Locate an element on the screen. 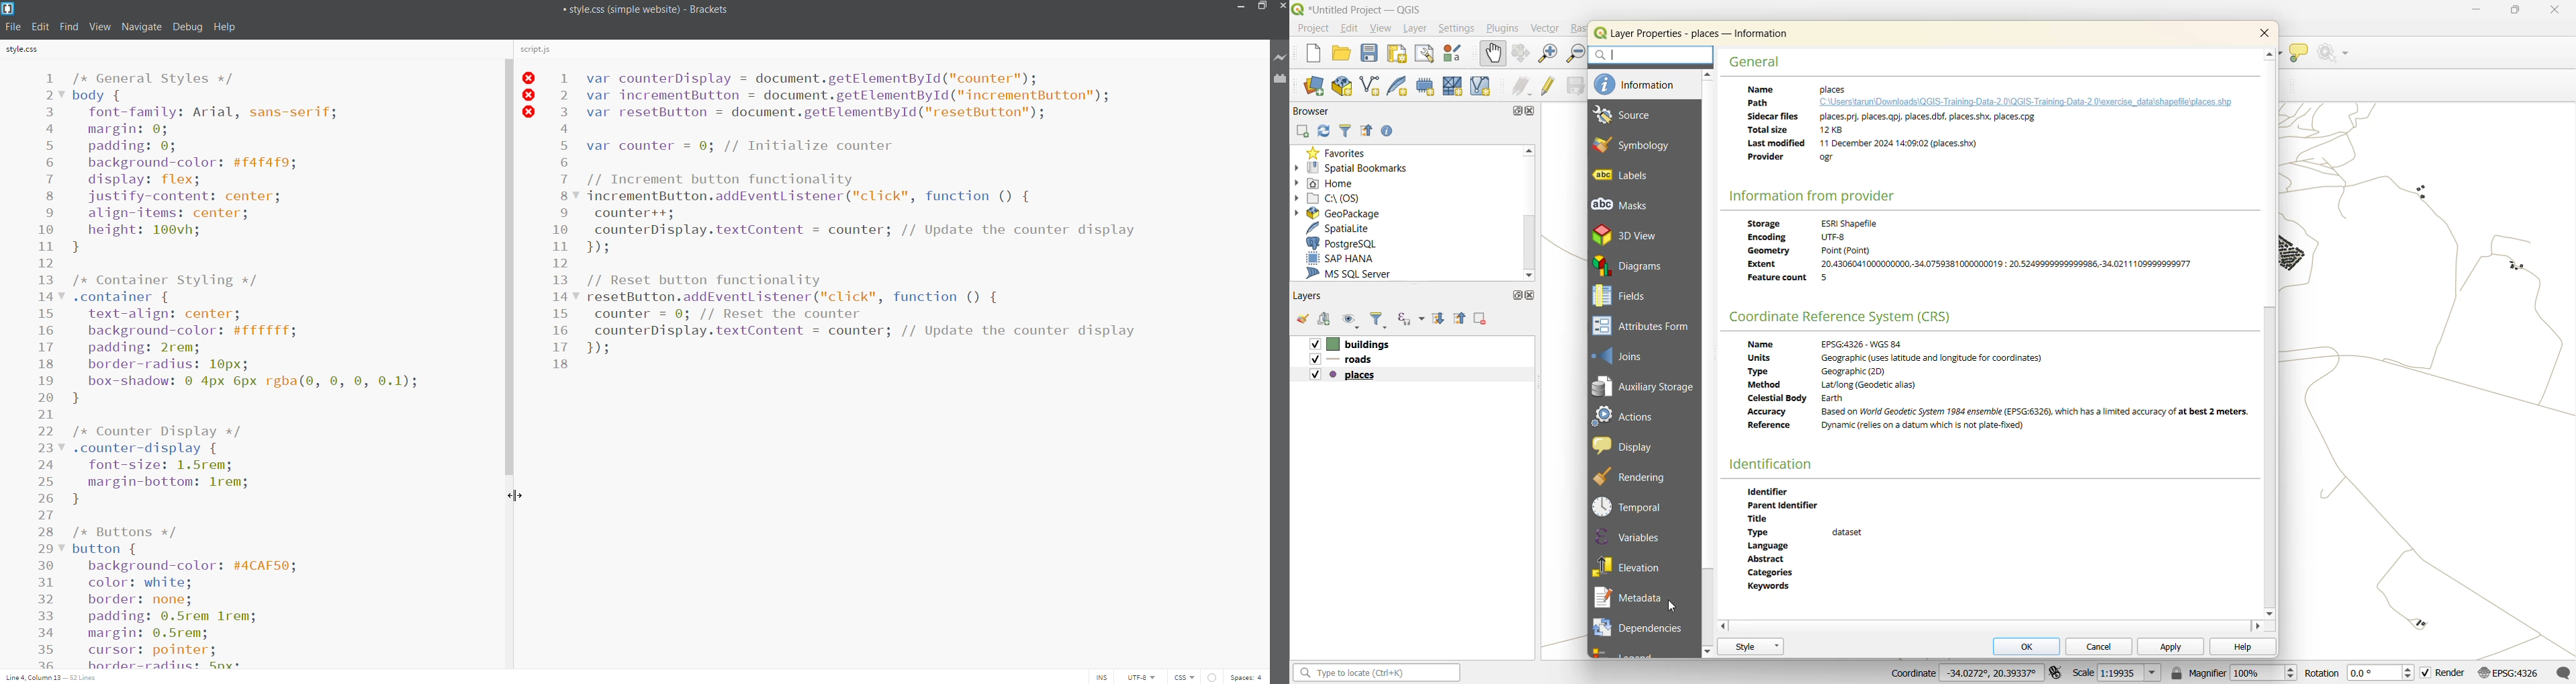 This screenshot has width=2576, height=700. show layout is located at coordinates (1427, 54).